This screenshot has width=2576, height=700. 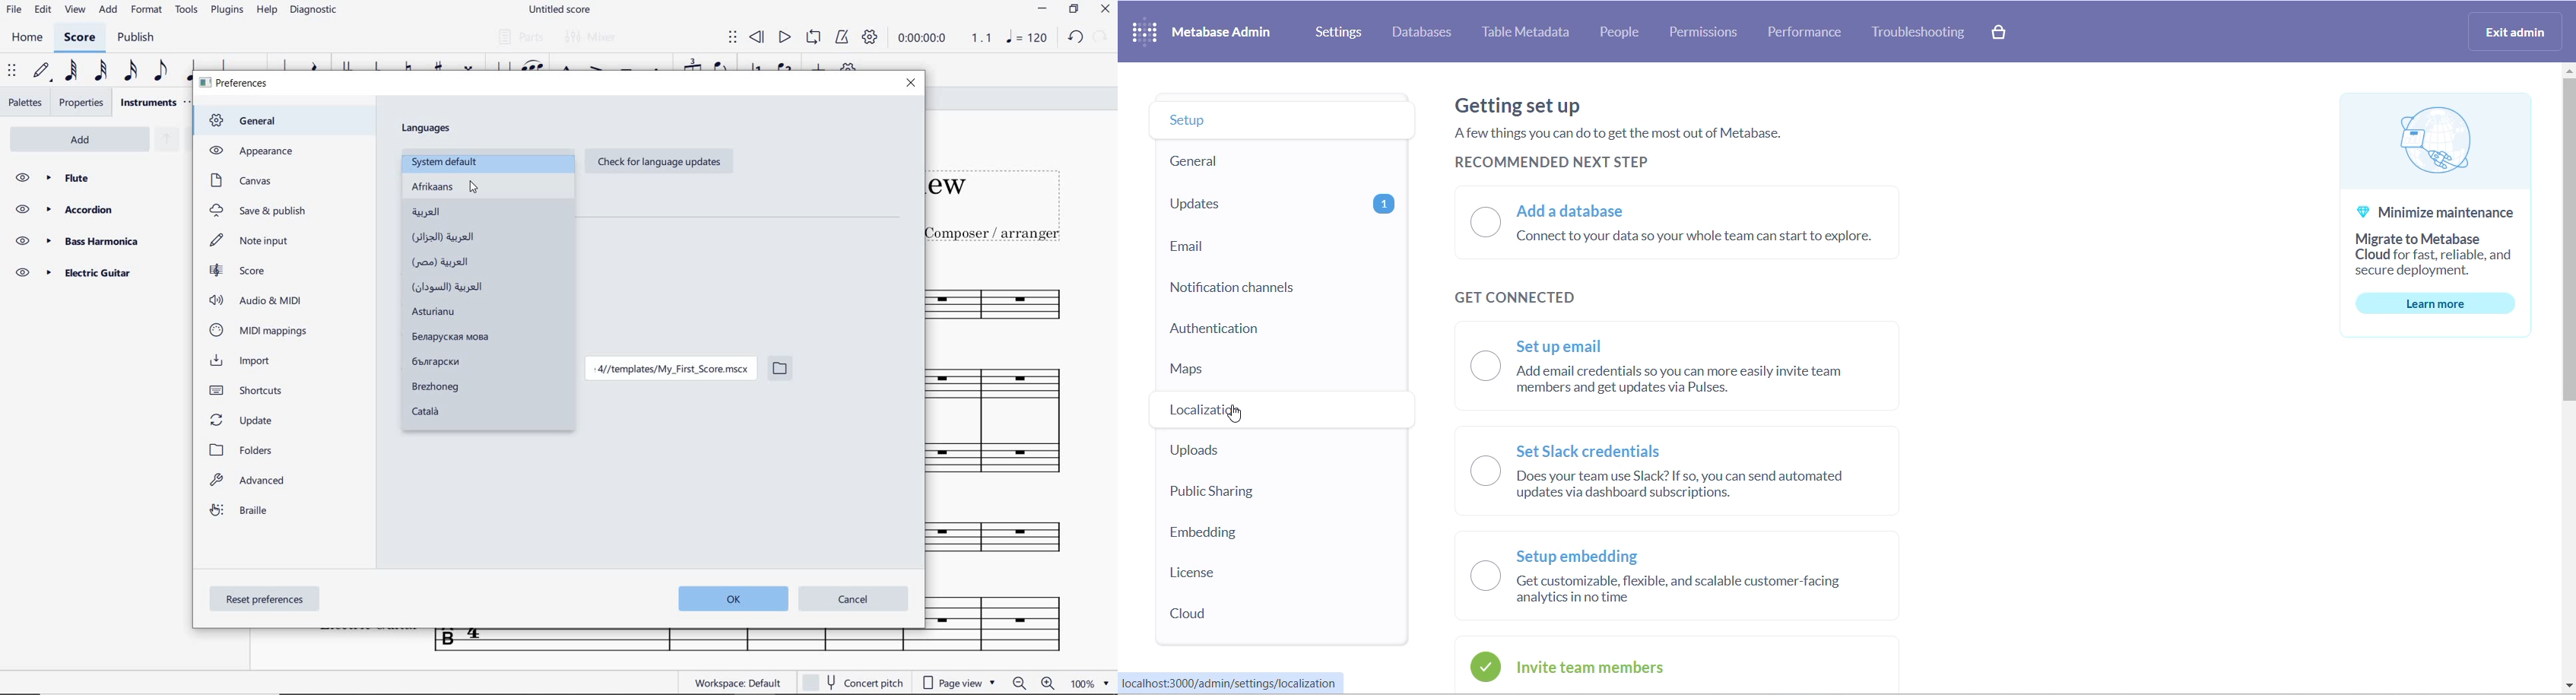 I want to click on 64th note, so click(x=70, y=71).